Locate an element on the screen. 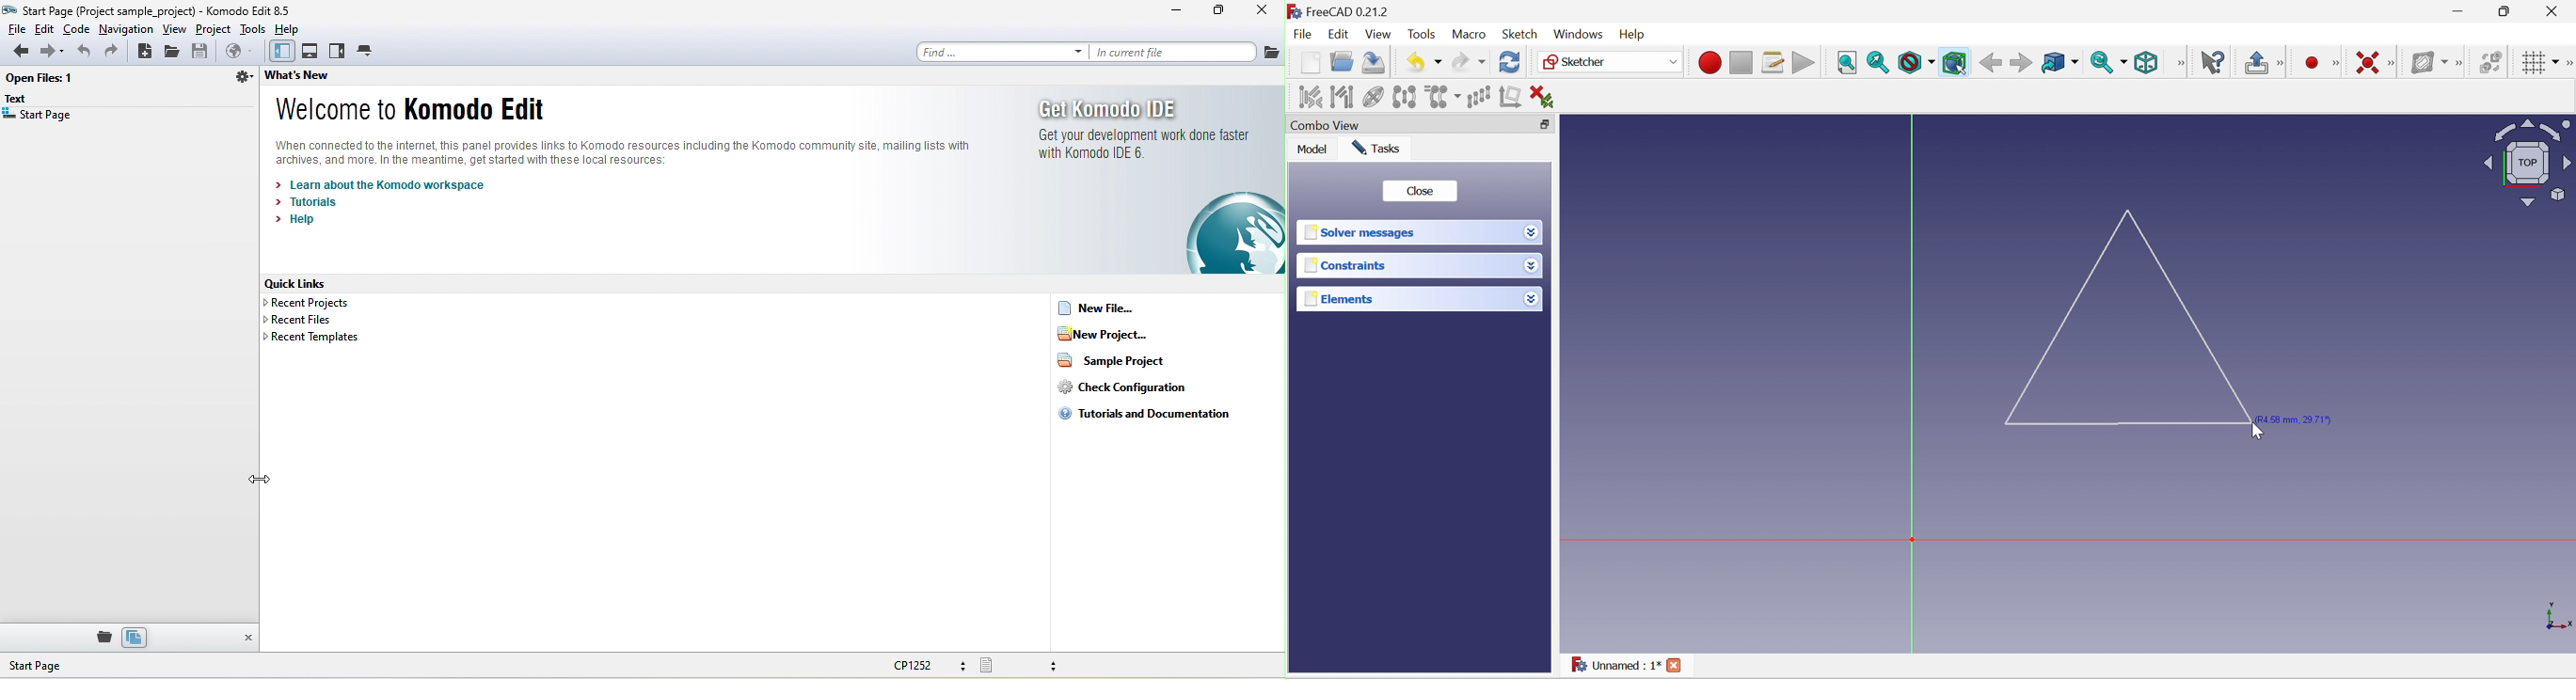 The width and height of the screenshot is (2576, 700). Drop down is located at coordinates (1531, 232).